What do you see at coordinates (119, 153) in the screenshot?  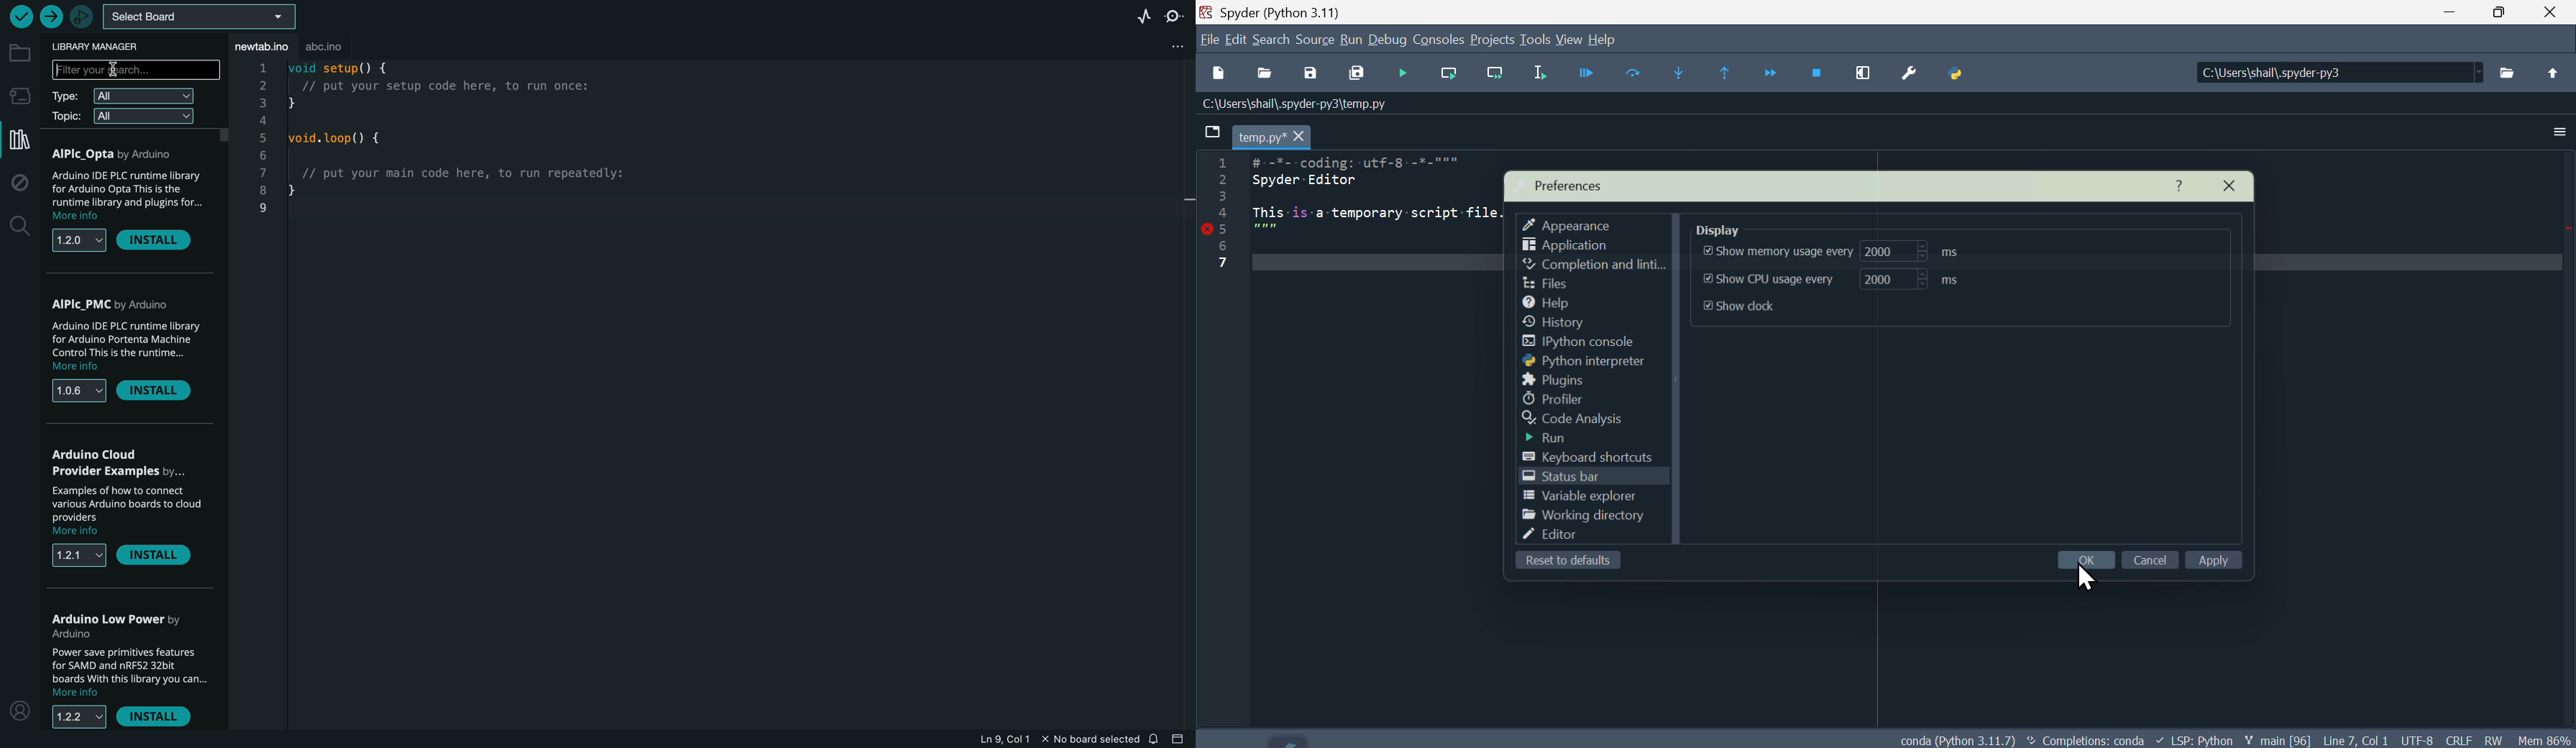 I see `AlPlc Opta` at bounding box center [119, 153].